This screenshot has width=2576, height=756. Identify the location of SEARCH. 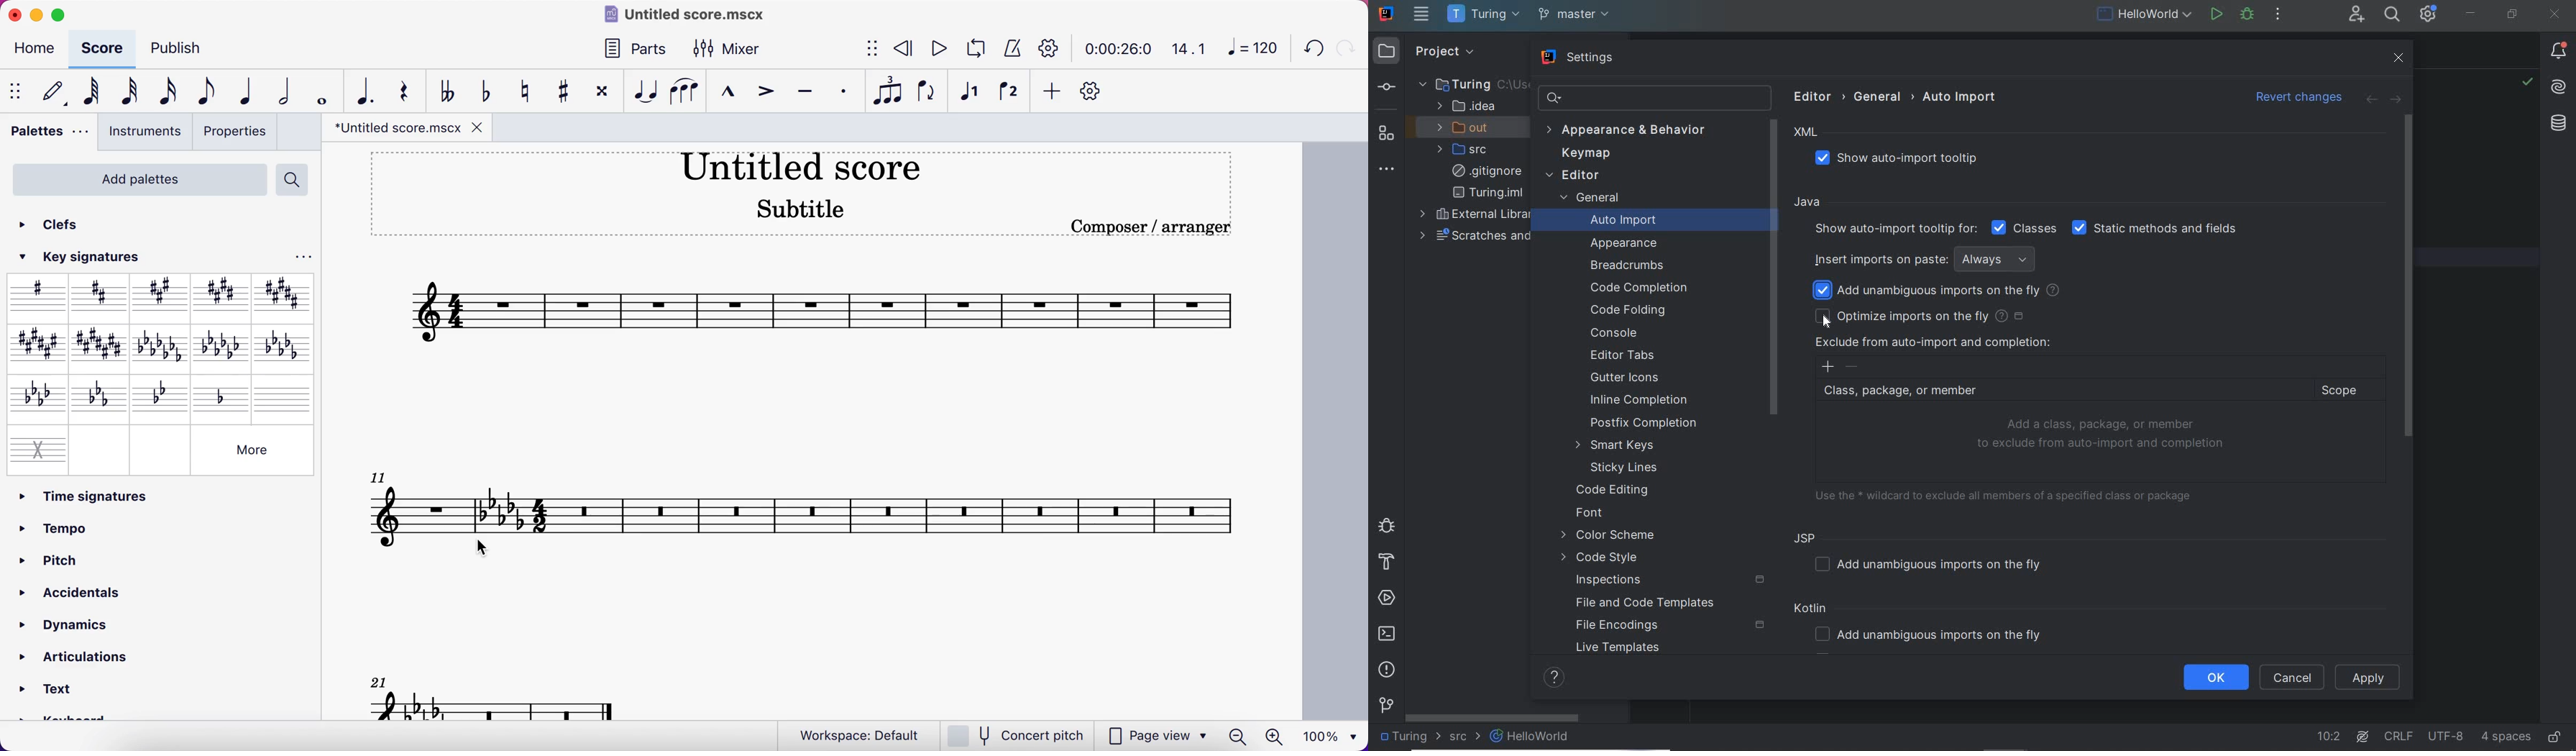
(2391, 14).